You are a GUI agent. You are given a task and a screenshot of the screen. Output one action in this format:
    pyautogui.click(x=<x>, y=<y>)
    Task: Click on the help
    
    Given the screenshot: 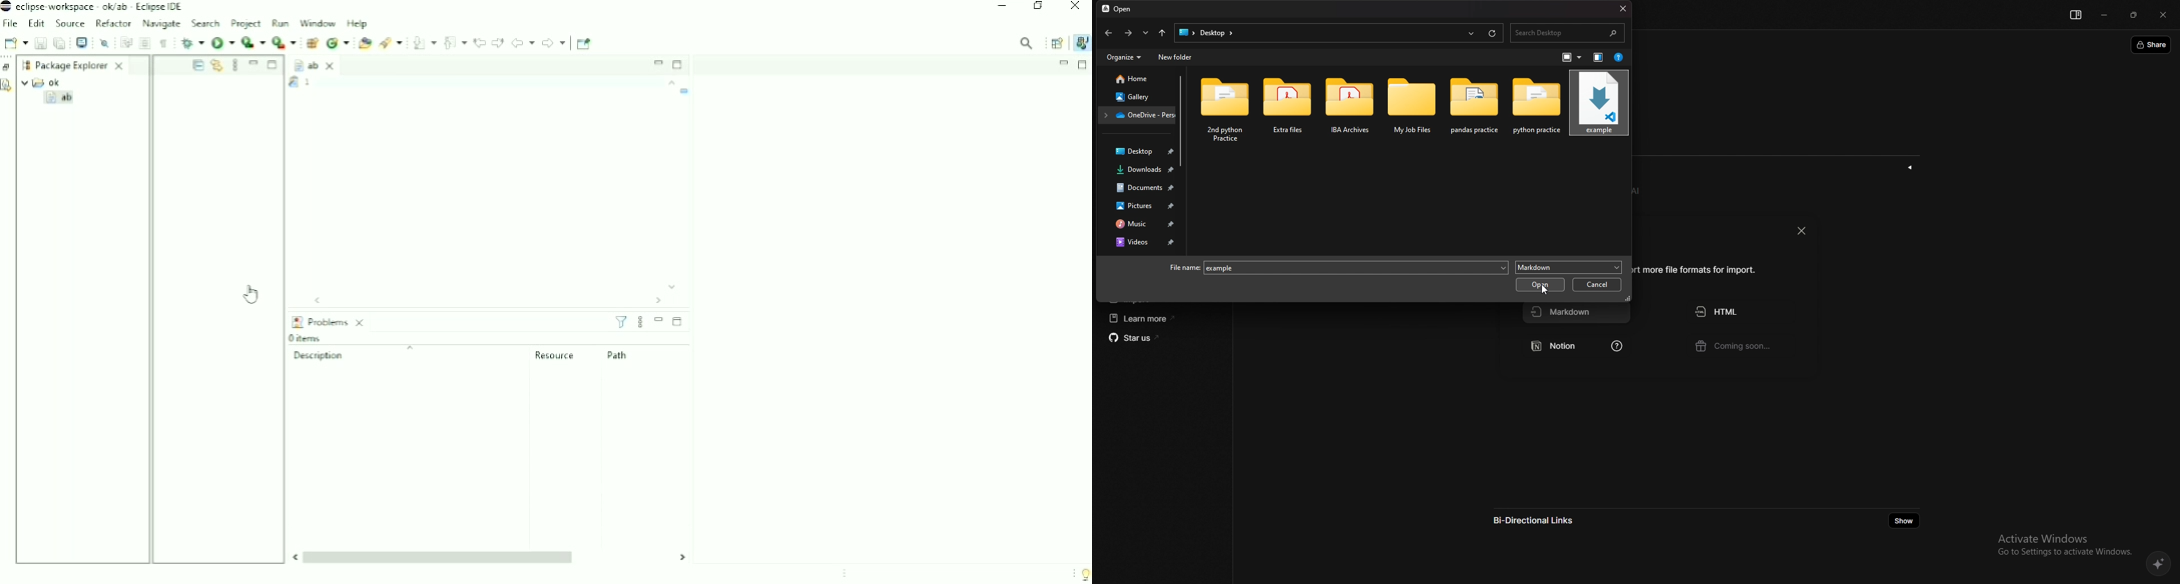 What is the action you would take?
    pyautogui.click(x=1618, y=58)
    